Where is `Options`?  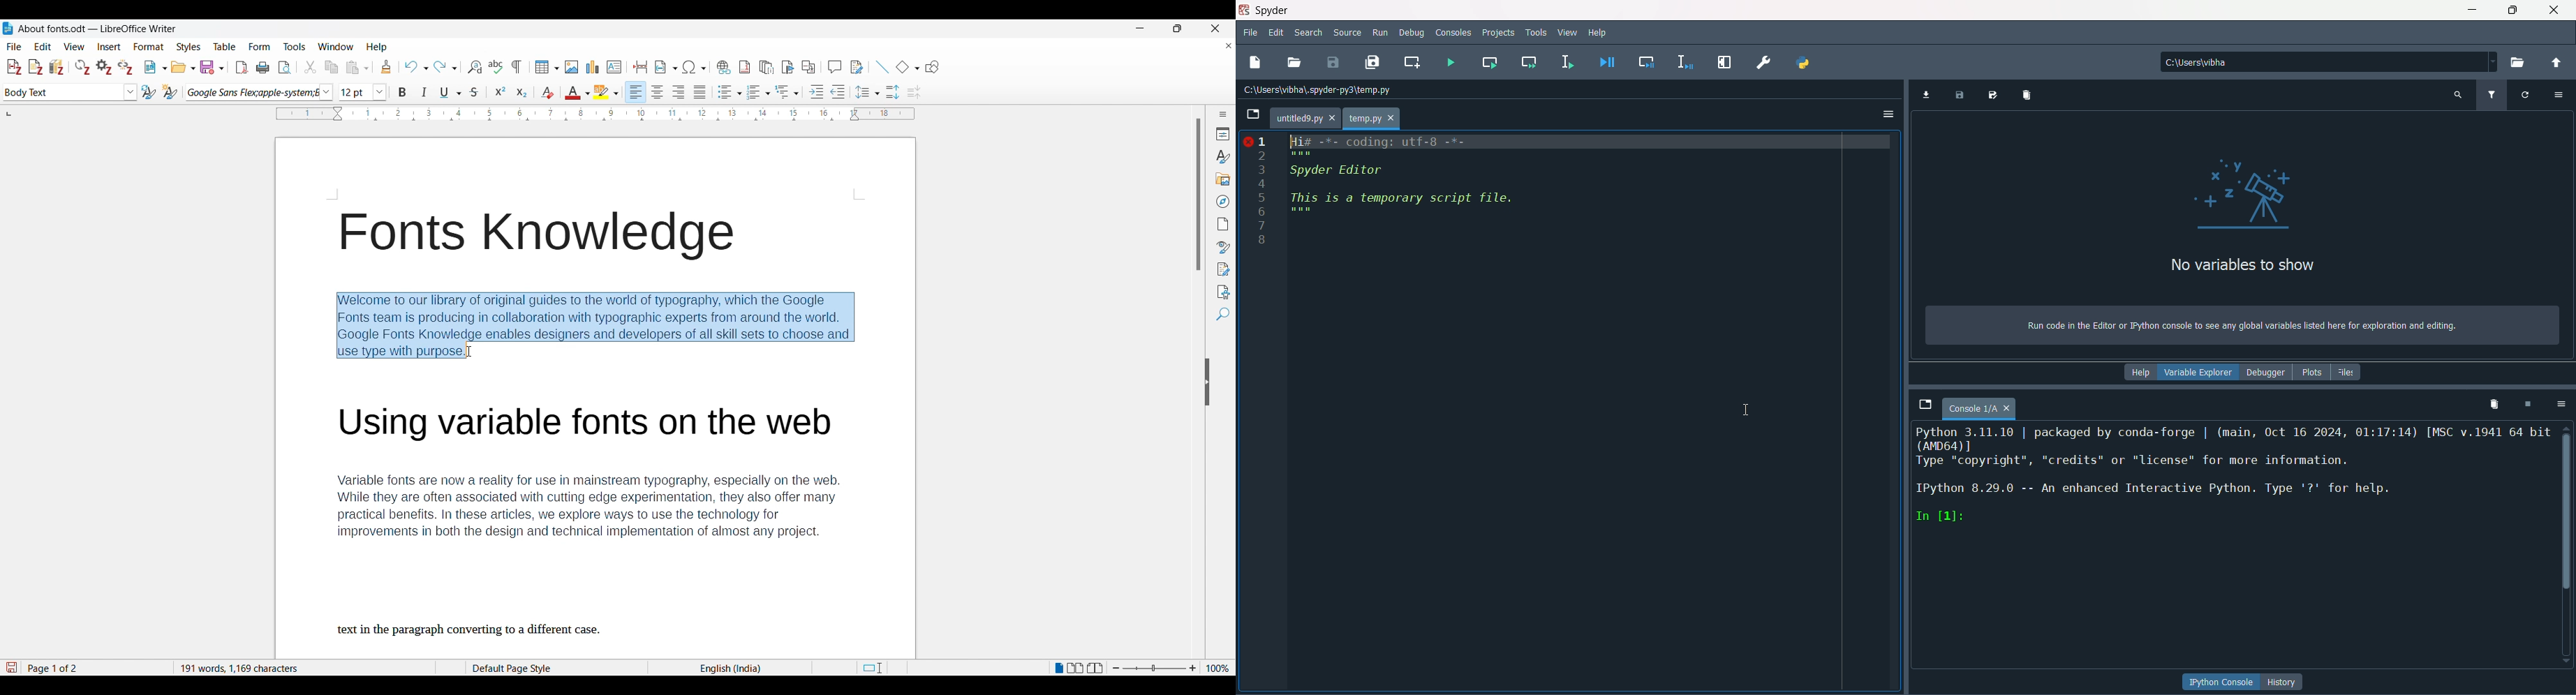
Options is located at coordinates (1887, 116).